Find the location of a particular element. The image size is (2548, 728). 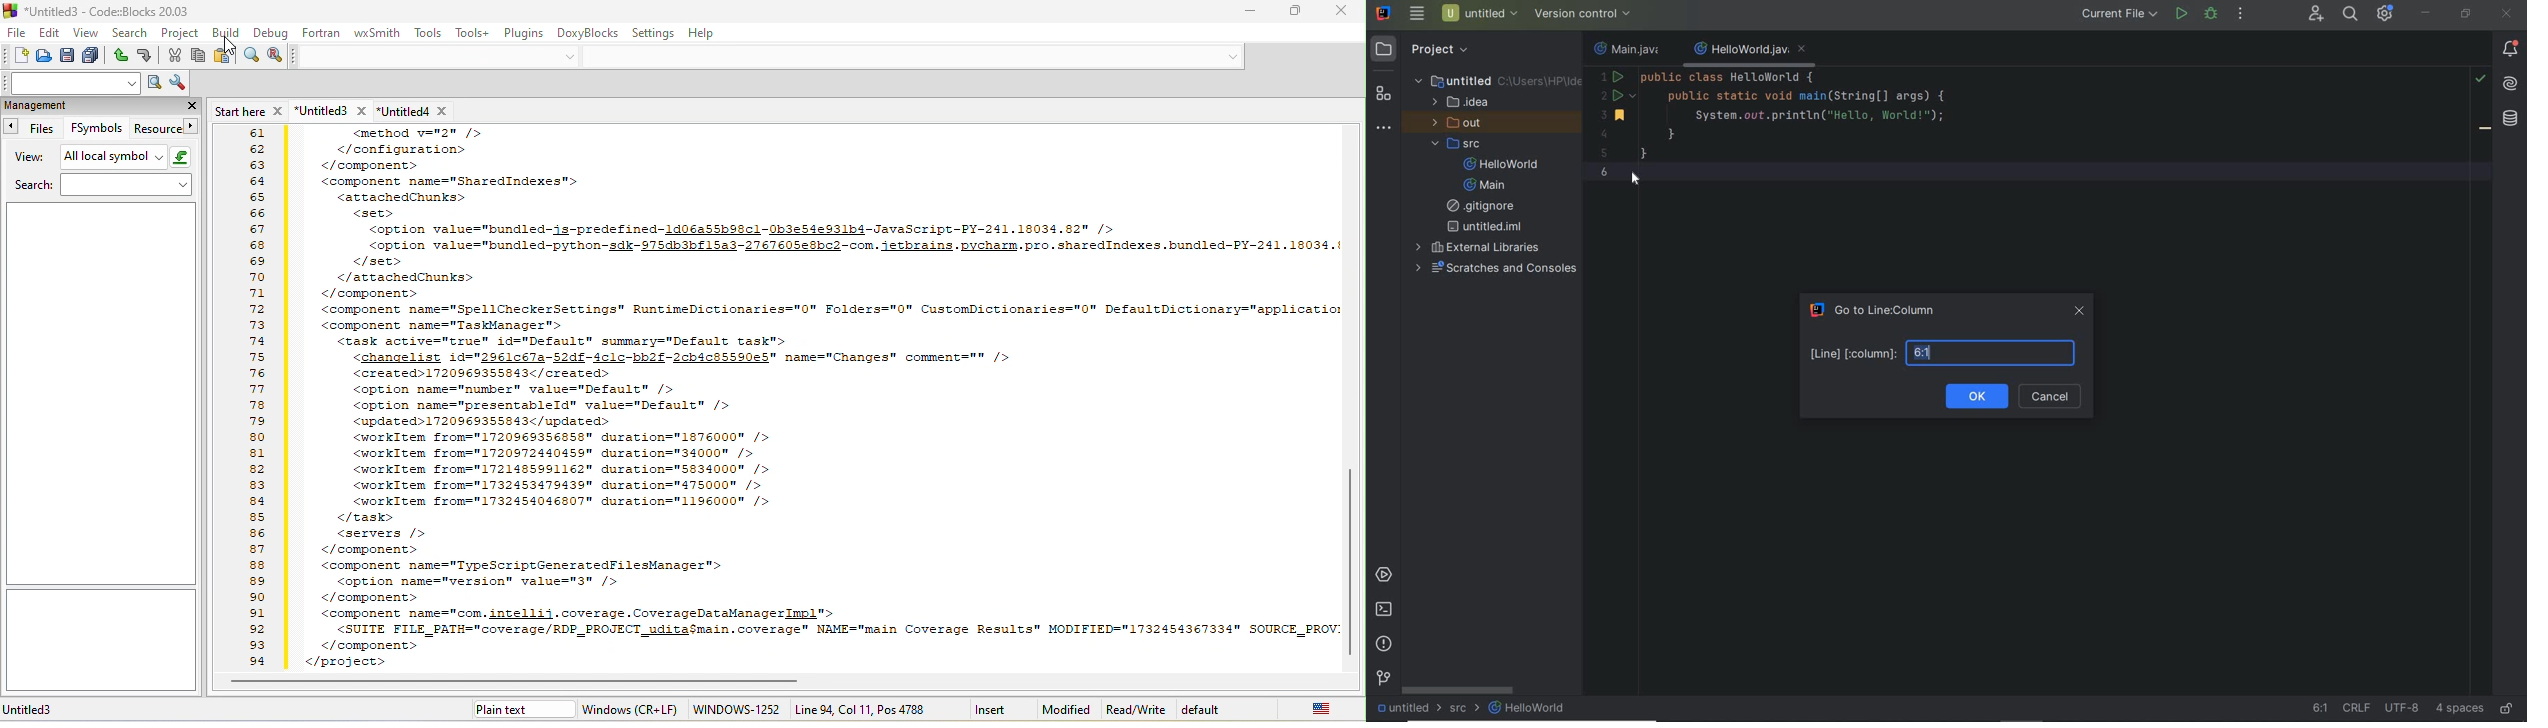

system name is located at coordinates (1385, 12).